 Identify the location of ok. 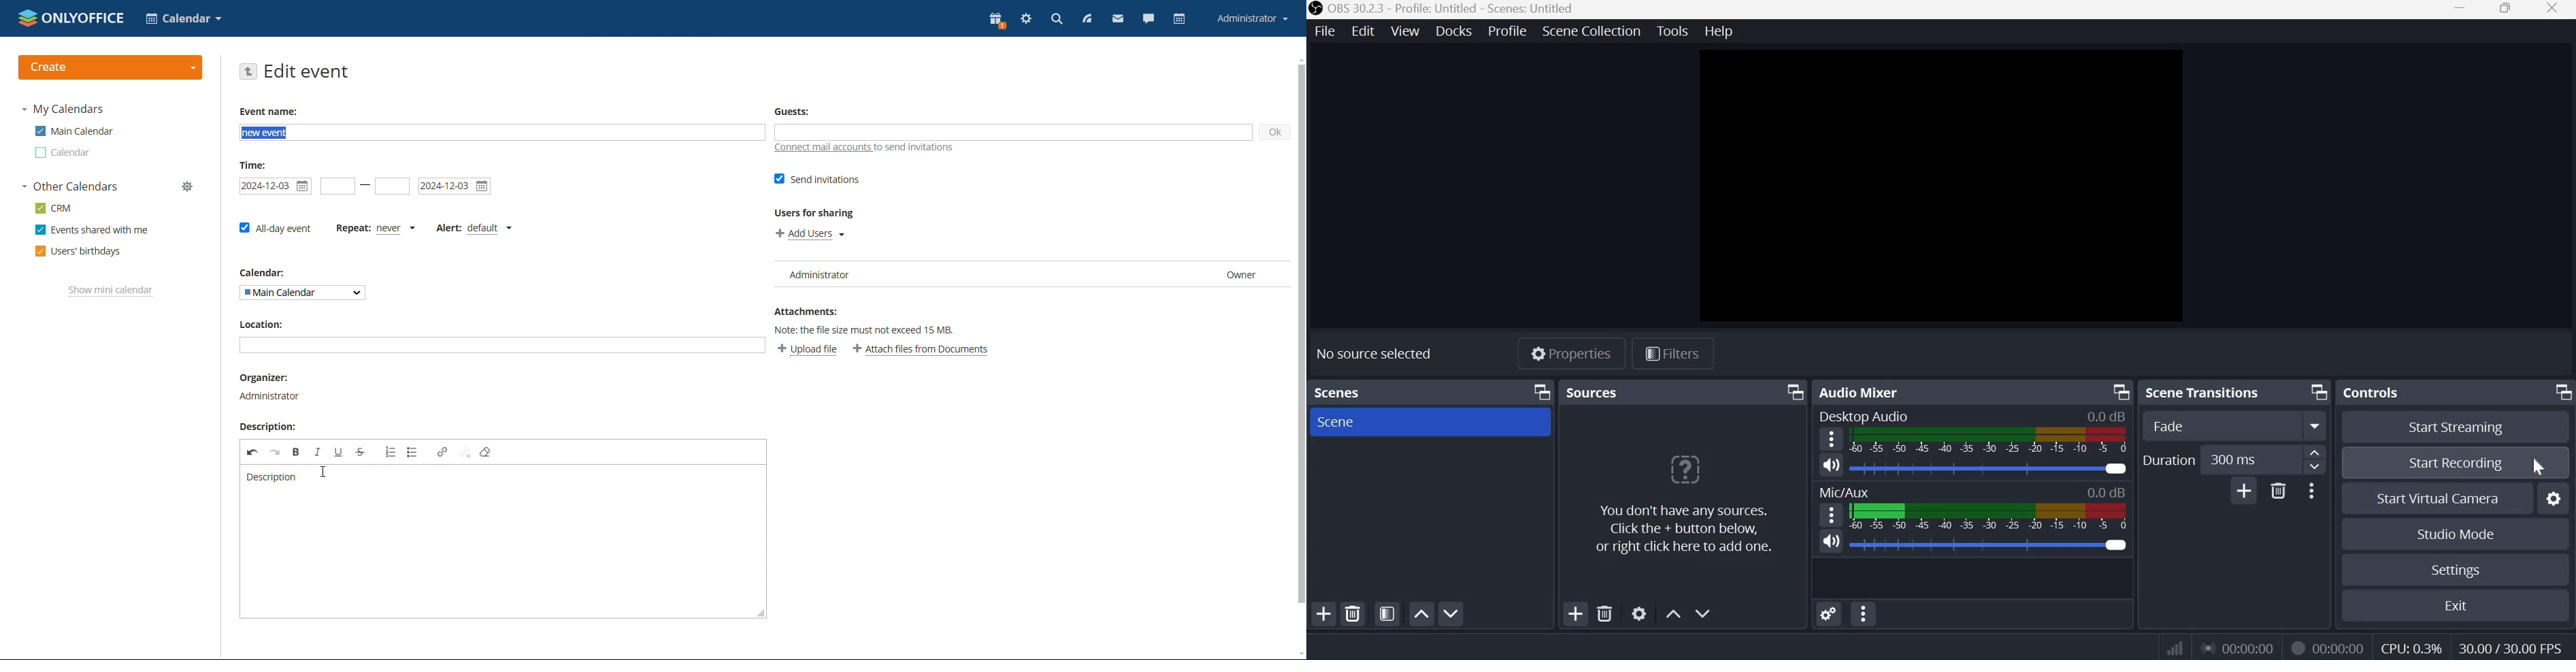
(1274, 133).